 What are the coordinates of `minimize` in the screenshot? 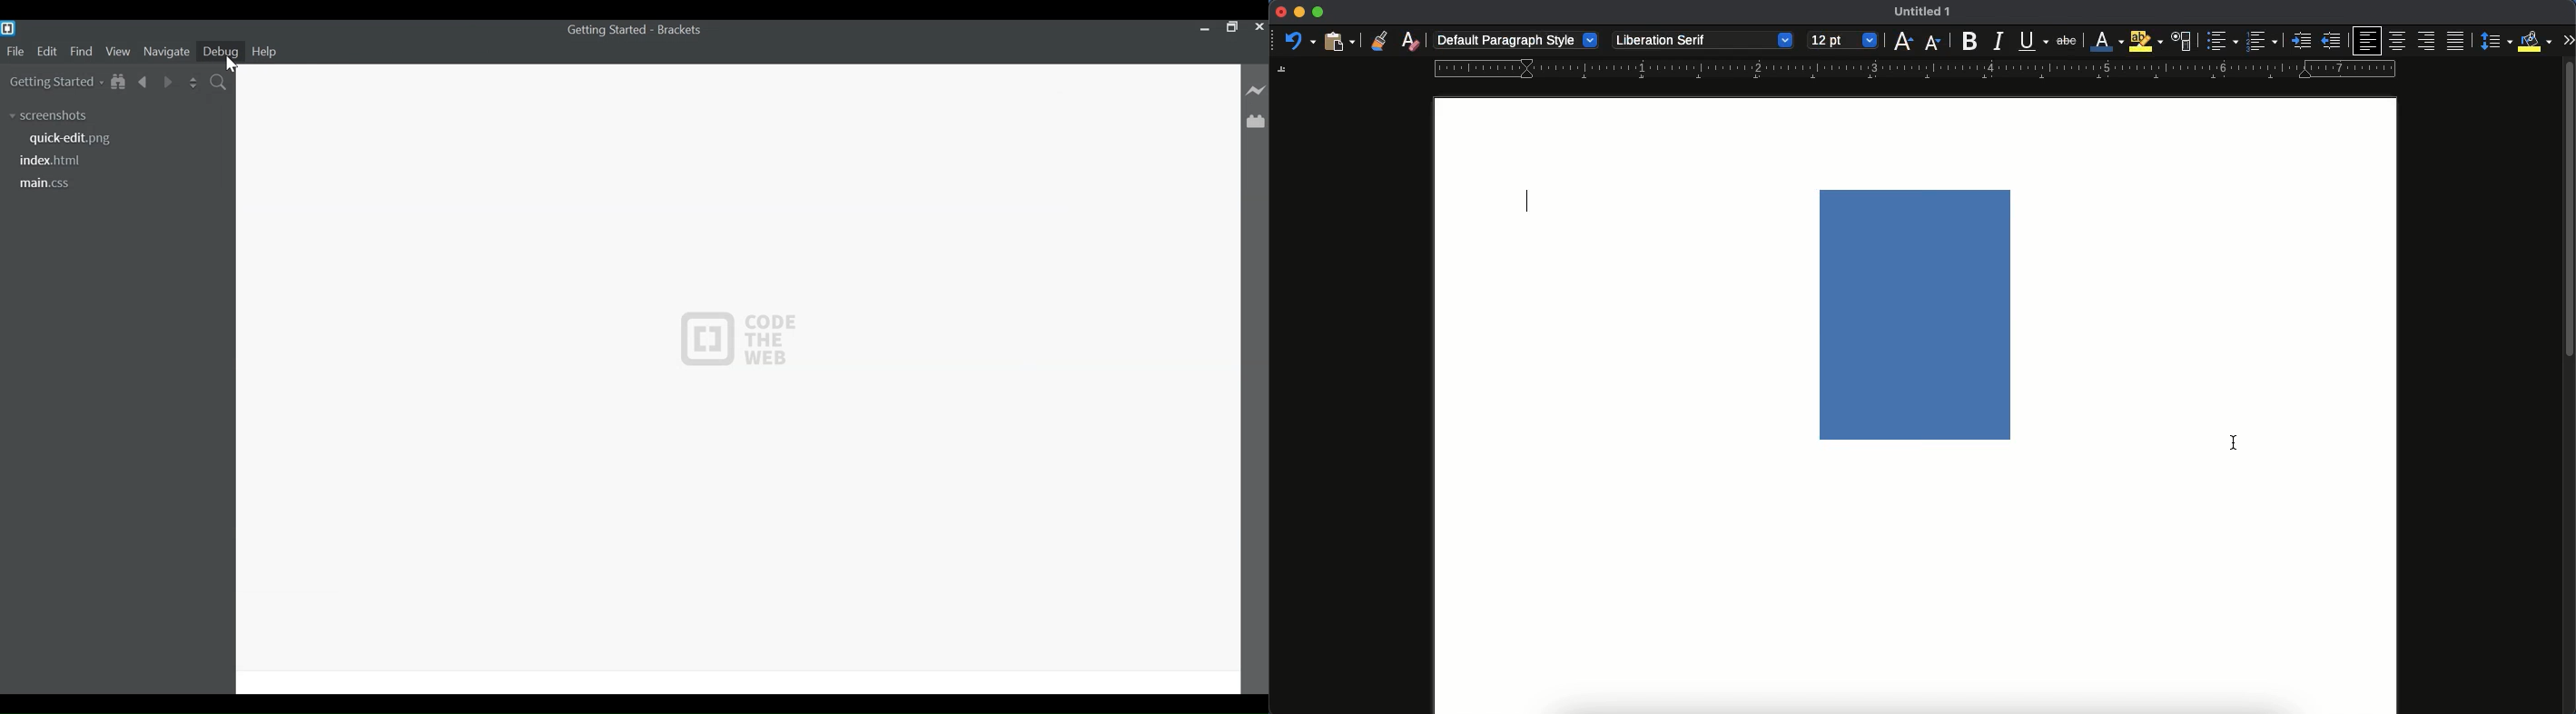 It's located at (1203, 28).